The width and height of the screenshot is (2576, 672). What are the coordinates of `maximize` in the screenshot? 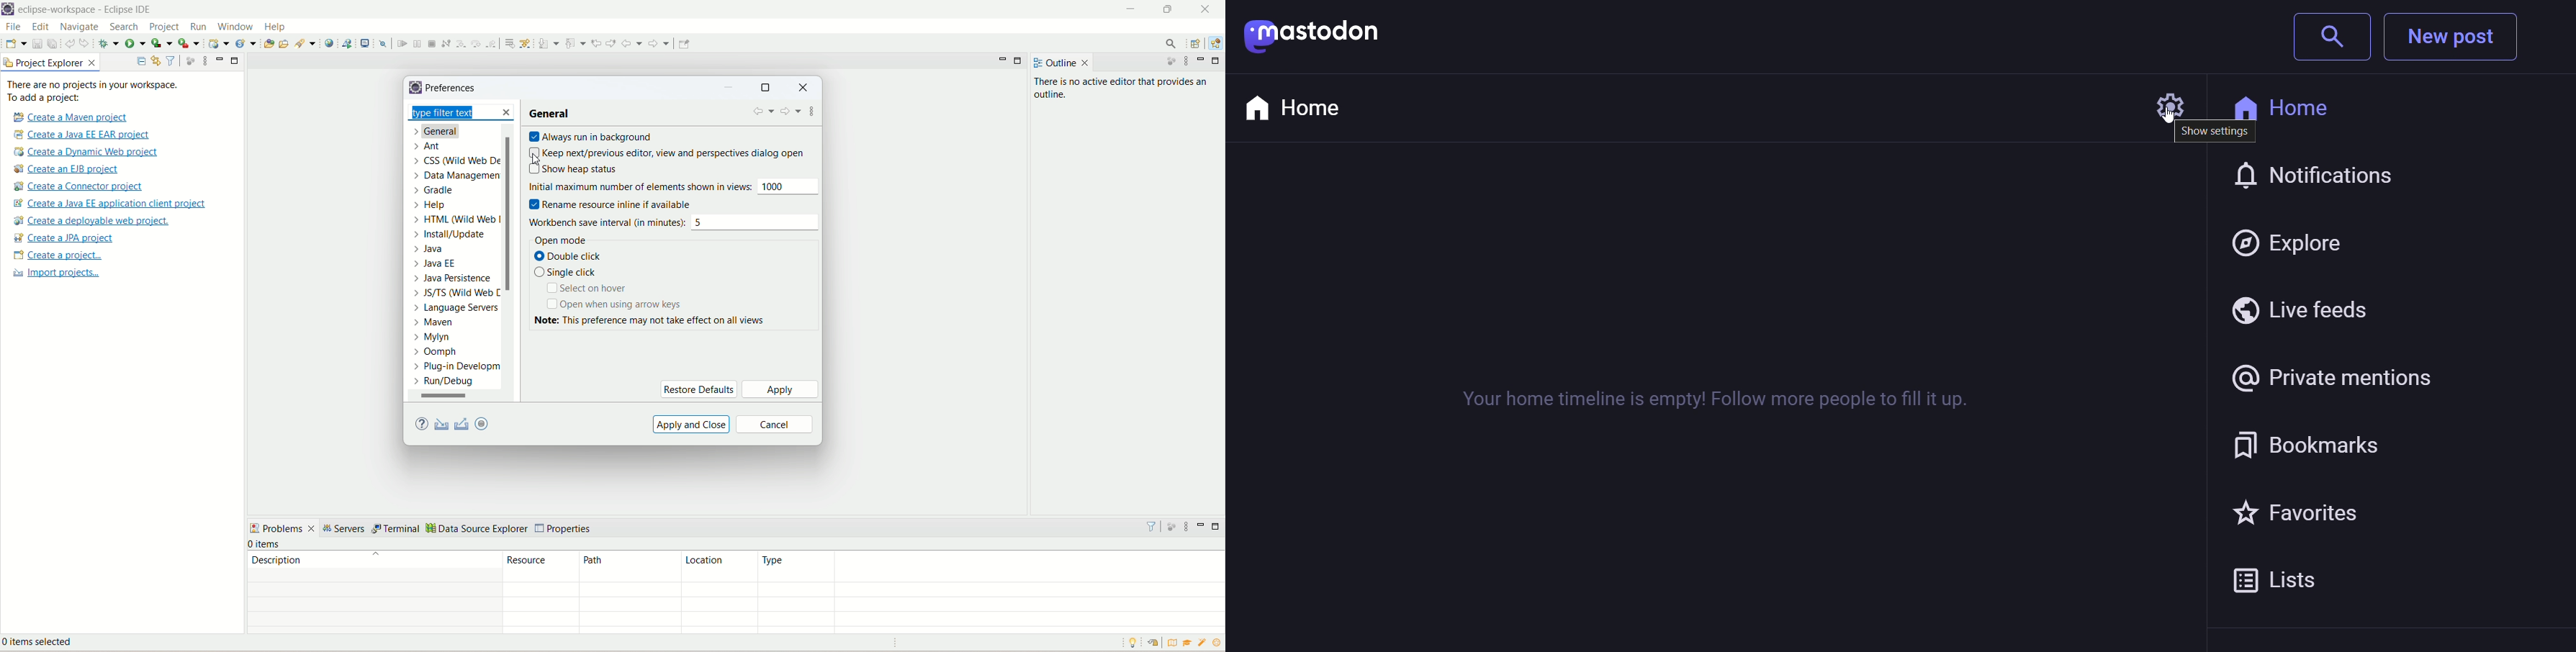 It's located at (765, 89).